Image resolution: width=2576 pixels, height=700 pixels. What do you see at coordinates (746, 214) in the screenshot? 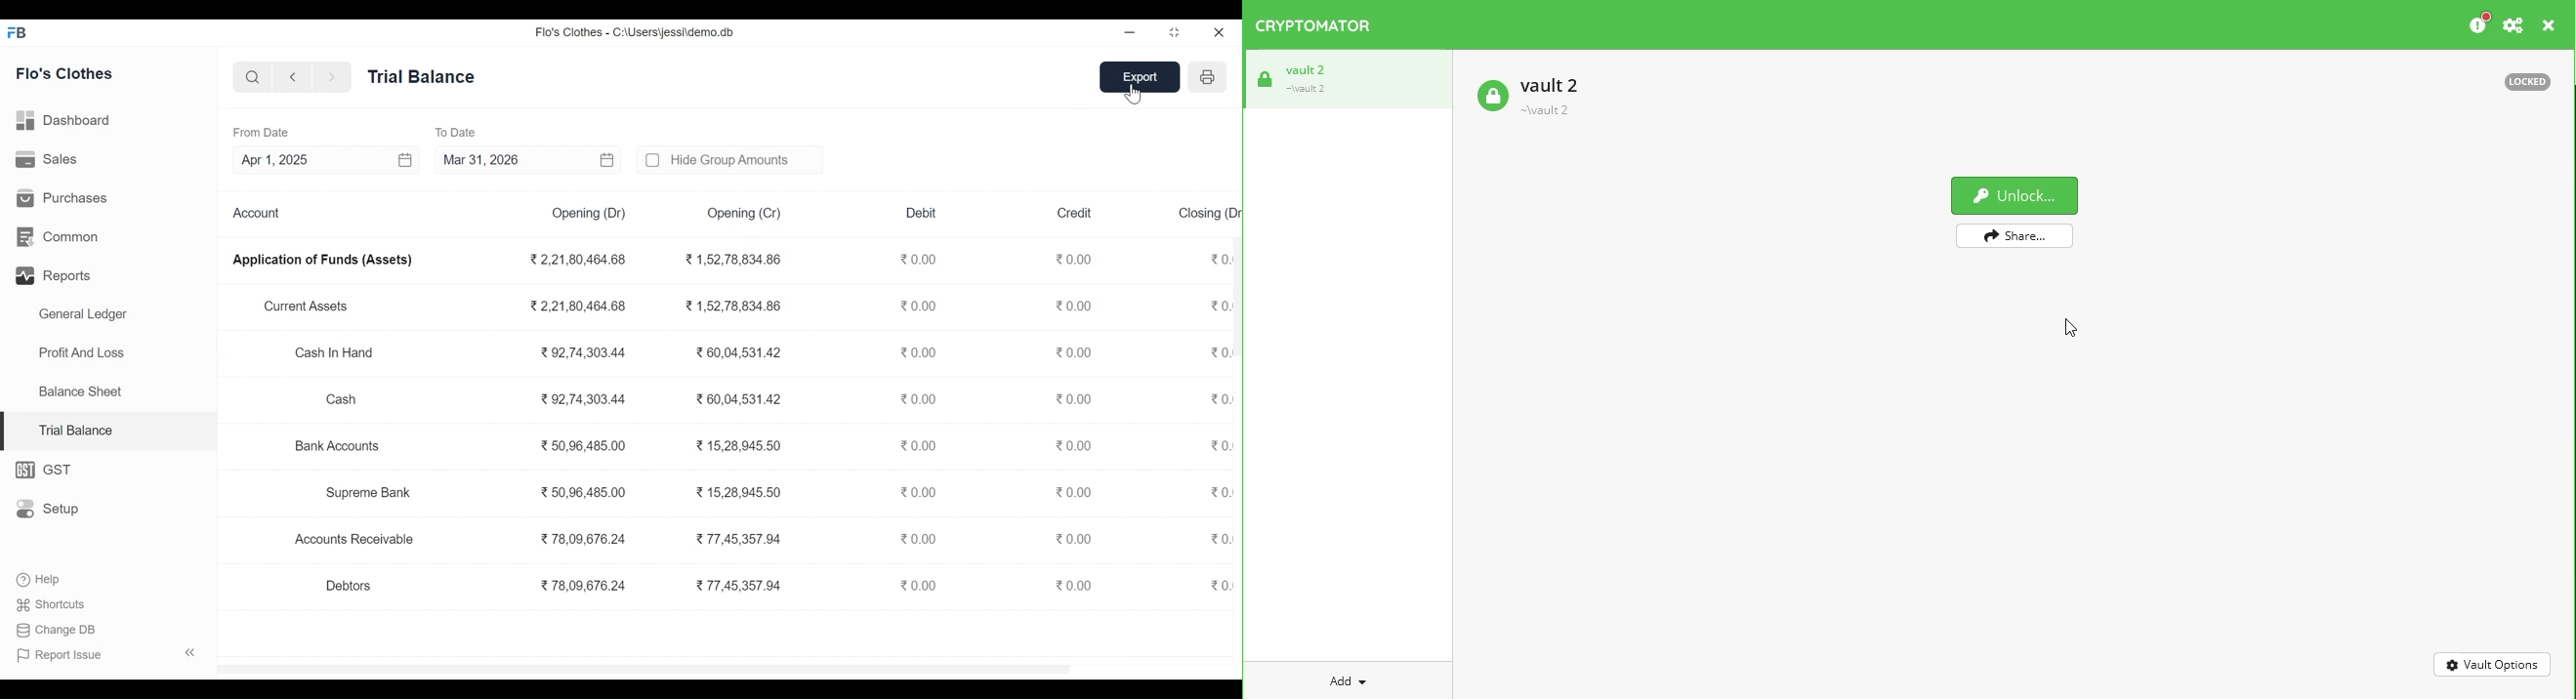
I see `Opening (Cr)` at bounding box center [746, 214].